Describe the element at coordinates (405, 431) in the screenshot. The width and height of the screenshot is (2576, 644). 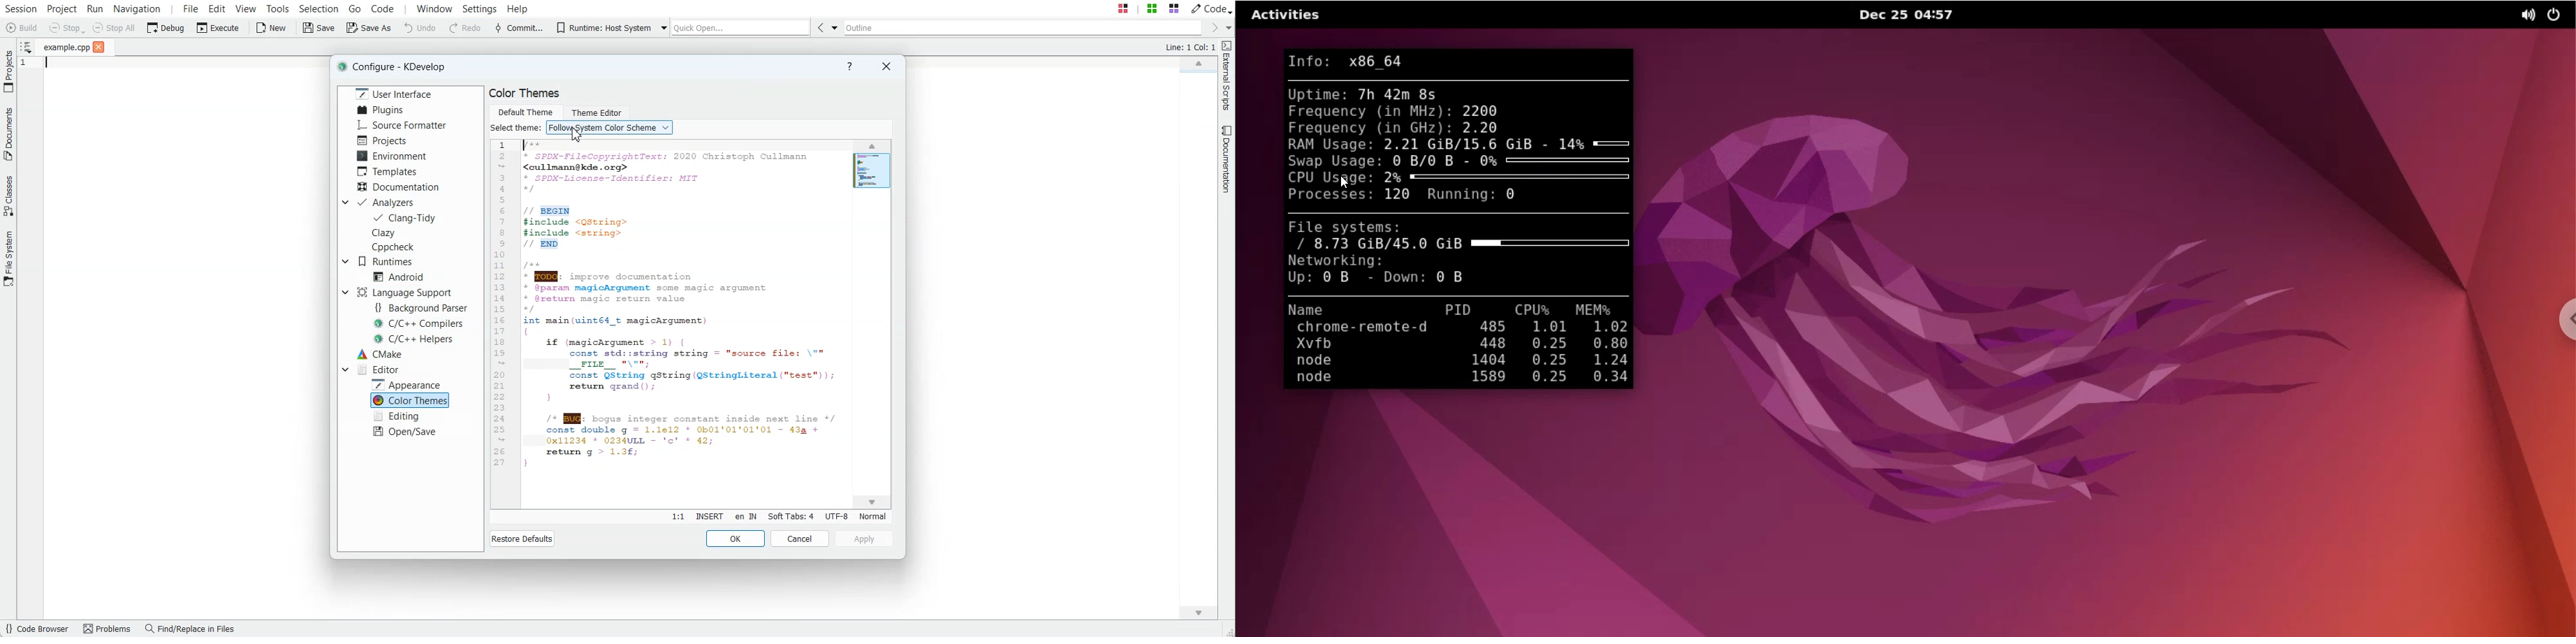
I see `Open/Save` at that location.